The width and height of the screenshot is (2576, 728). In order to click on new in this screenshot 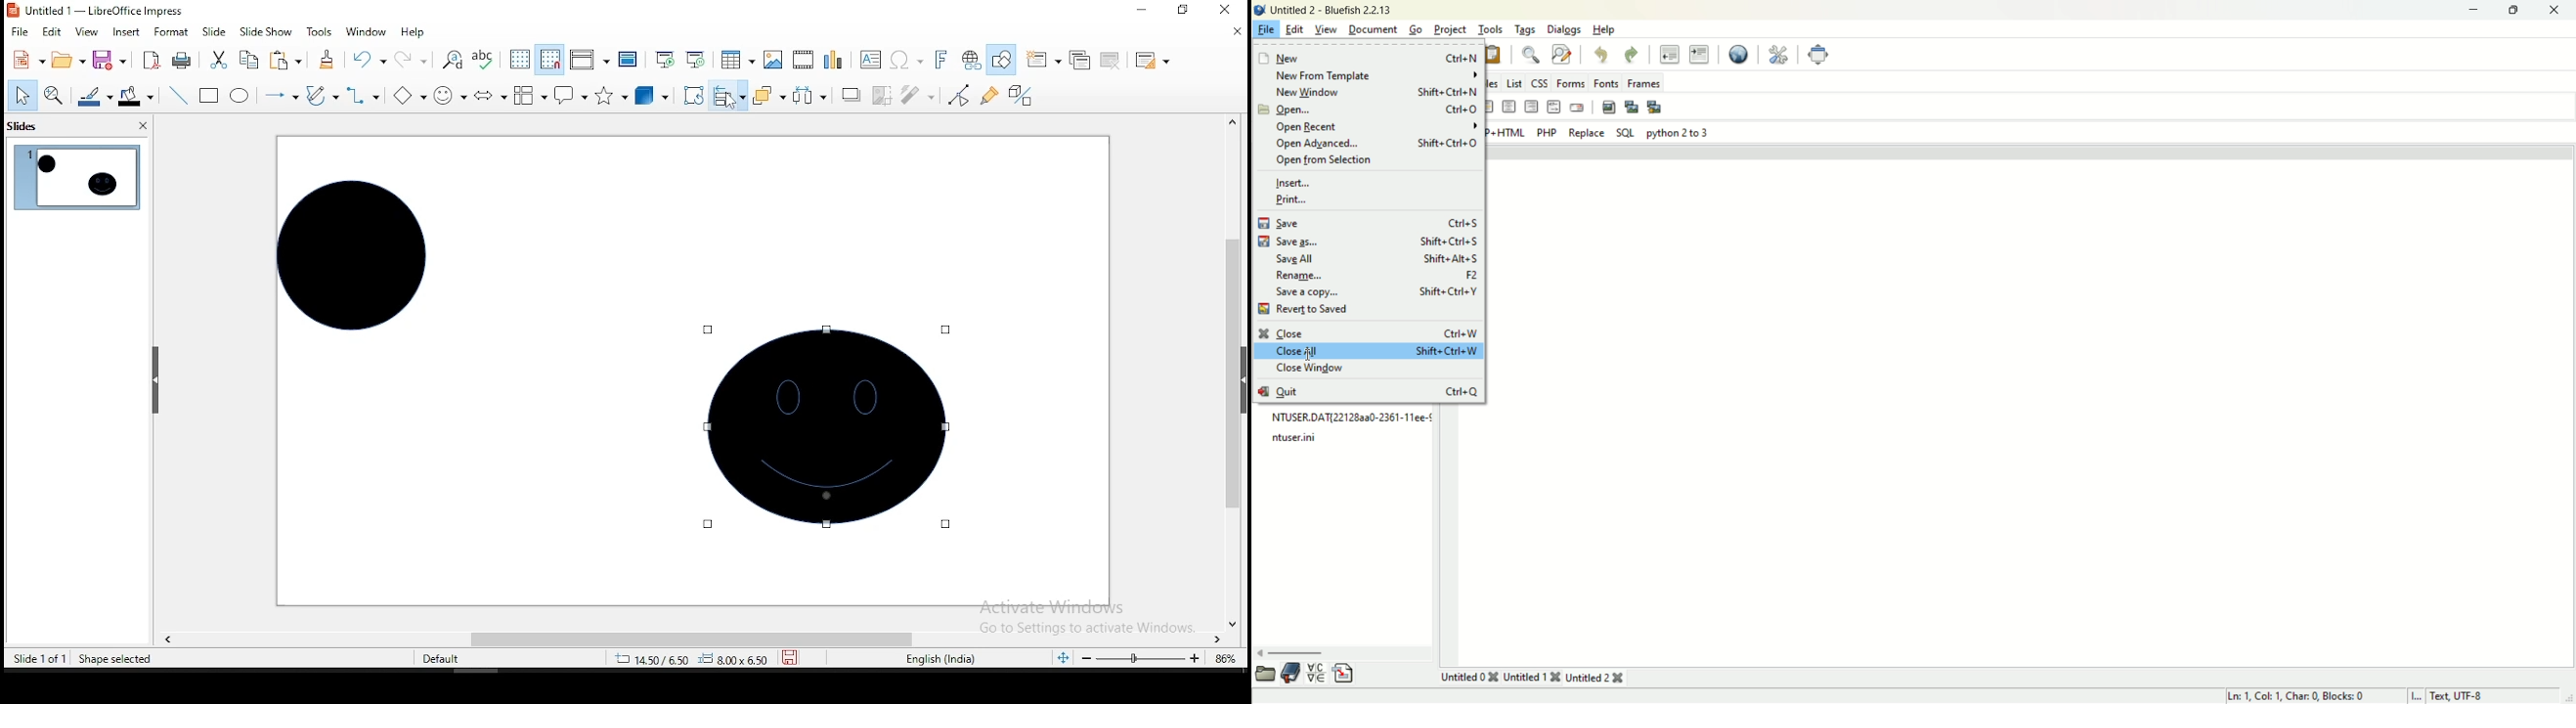, I will do `click(1366, 57)`.